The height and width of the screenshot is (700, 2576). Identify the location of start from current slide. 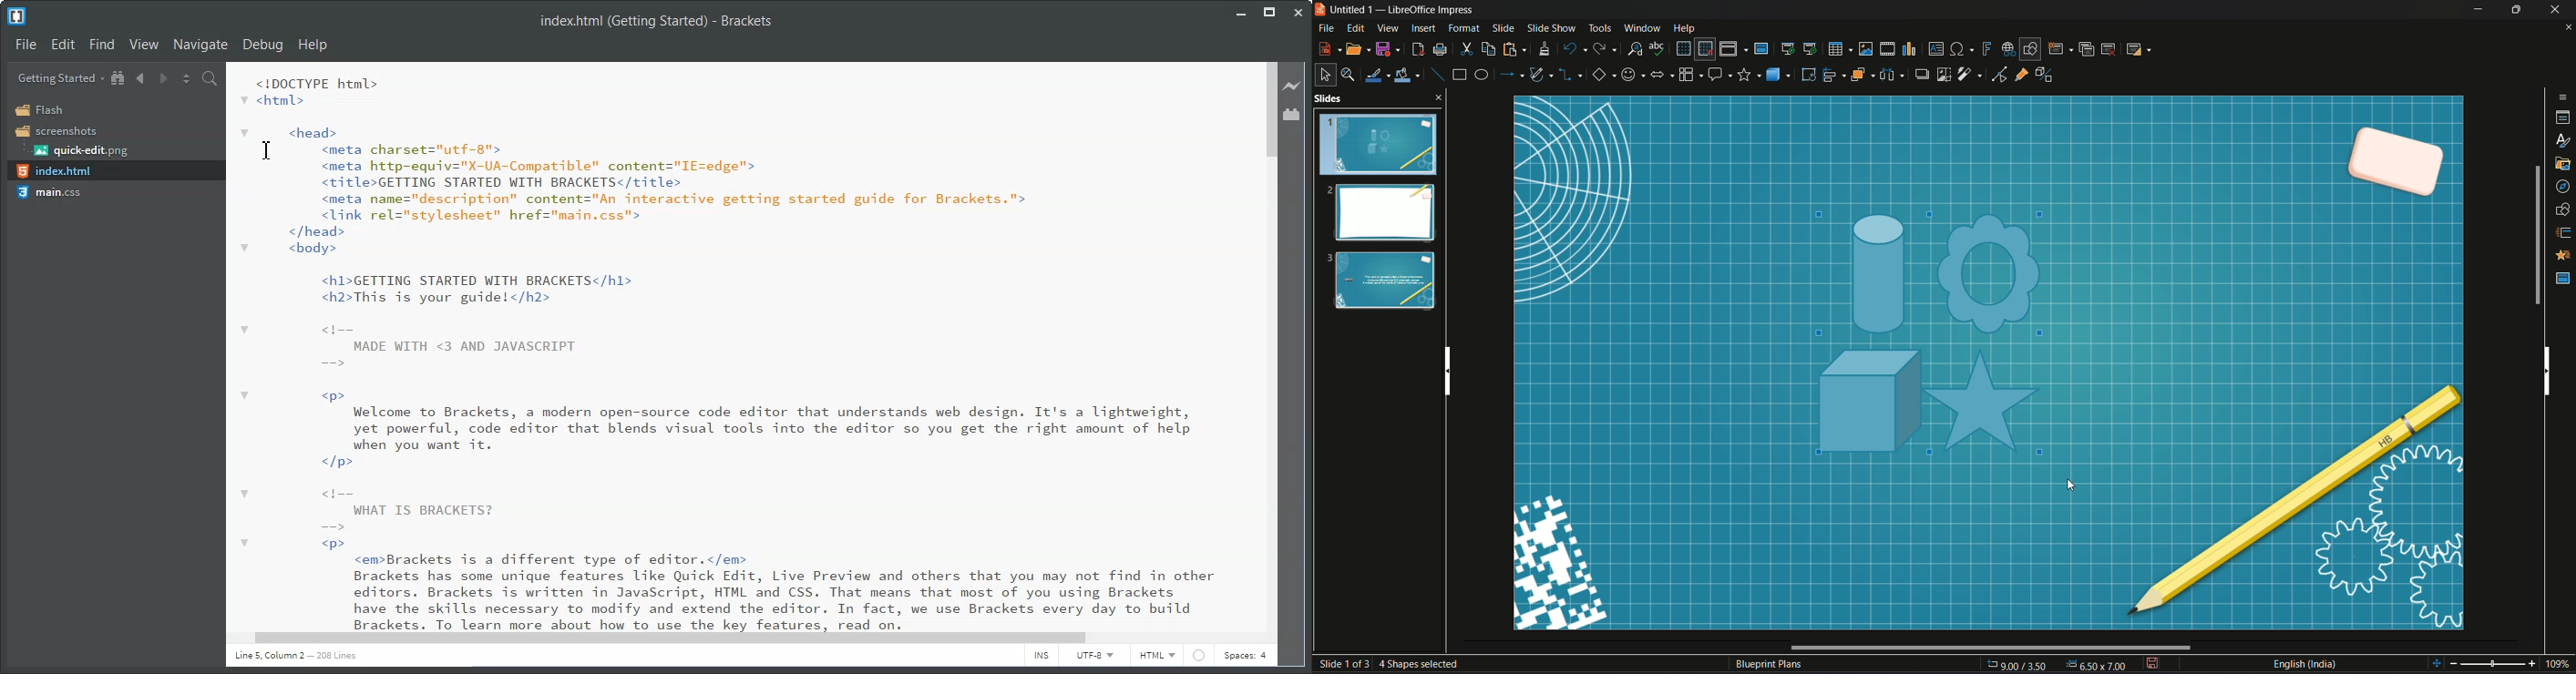
(1811, 49).